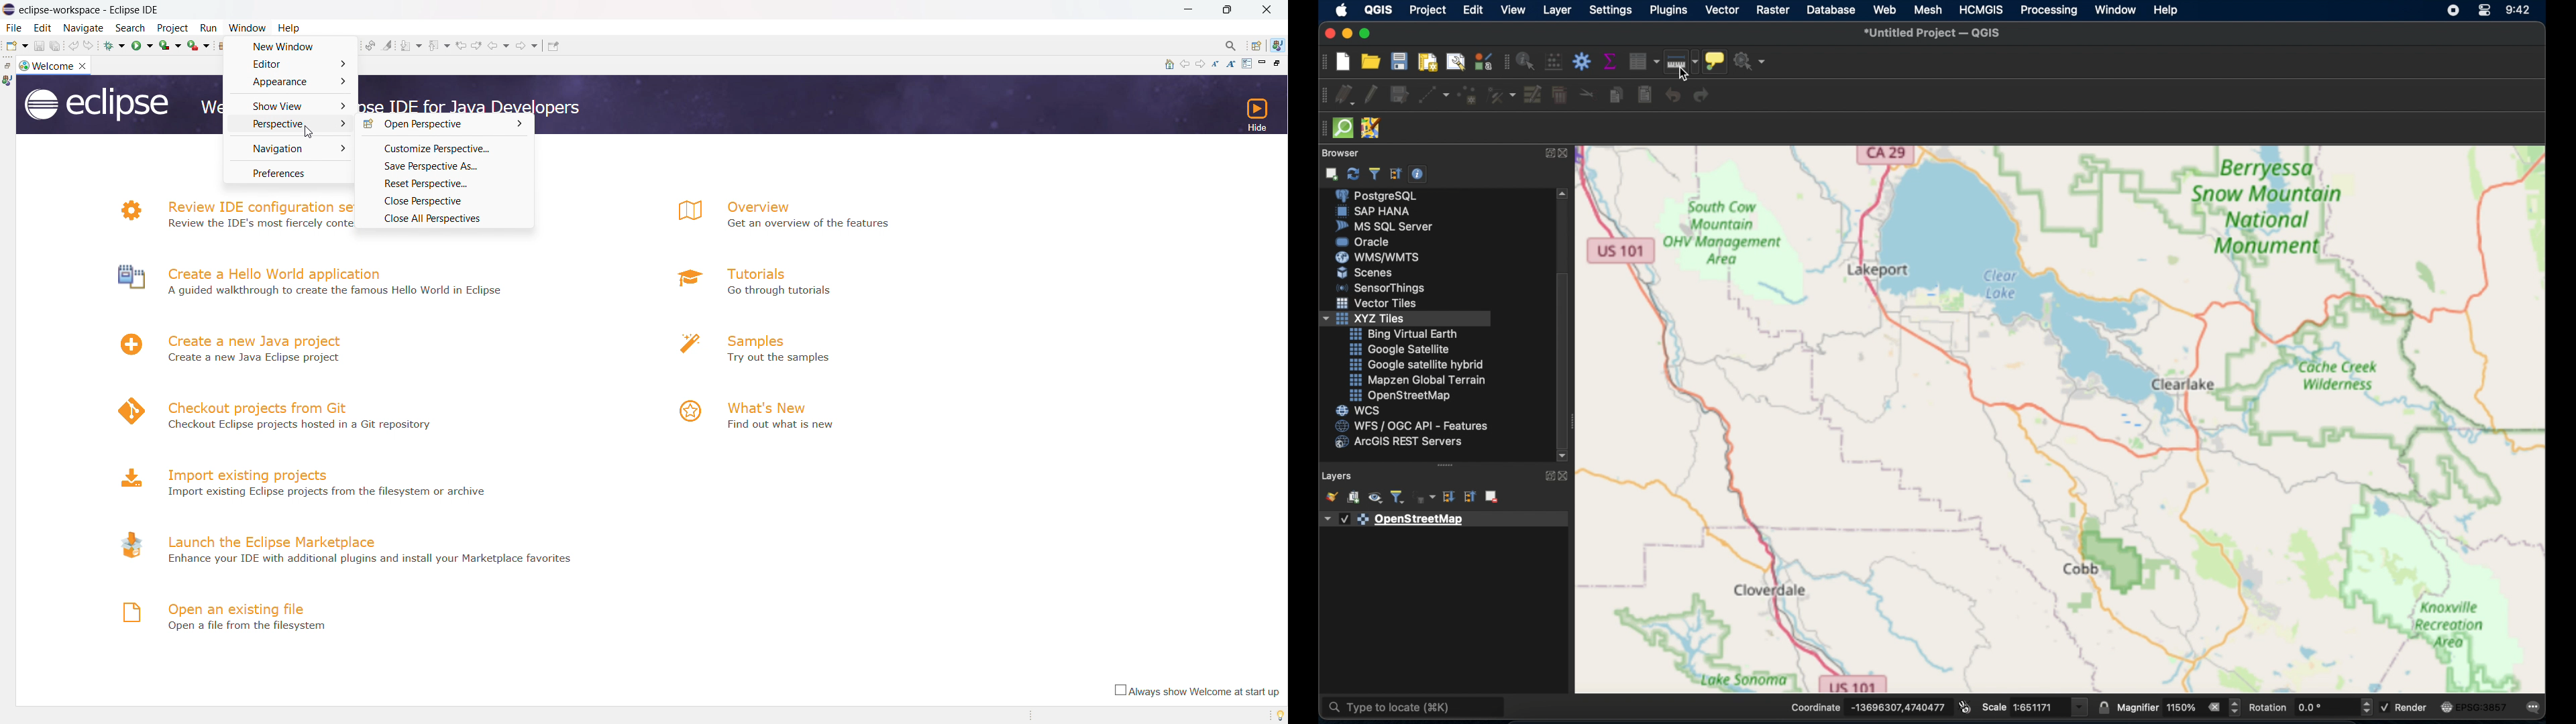  Describe the element at coordinates (1366, 241) in the screenshot. I see `oracle` at that location.